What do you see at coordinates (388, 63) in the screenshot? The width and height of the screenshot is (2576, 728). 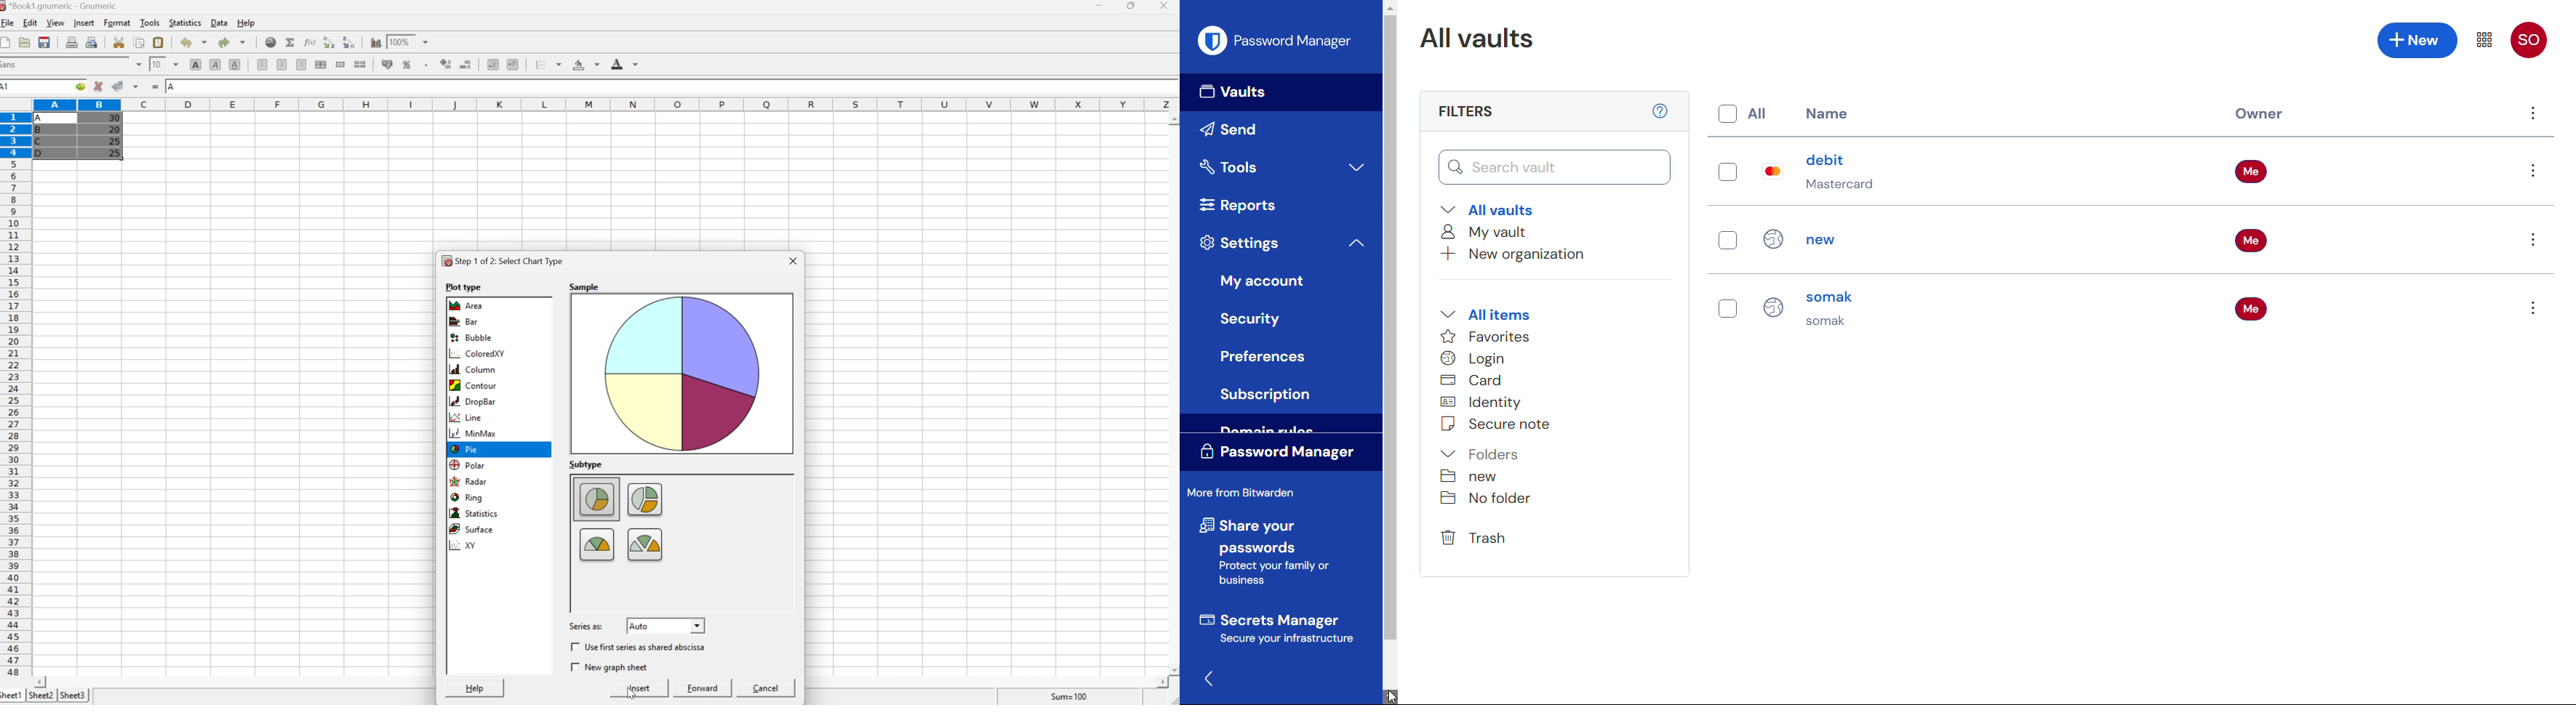 I see `Format selection as accounting` at bounding box center [388, 63].